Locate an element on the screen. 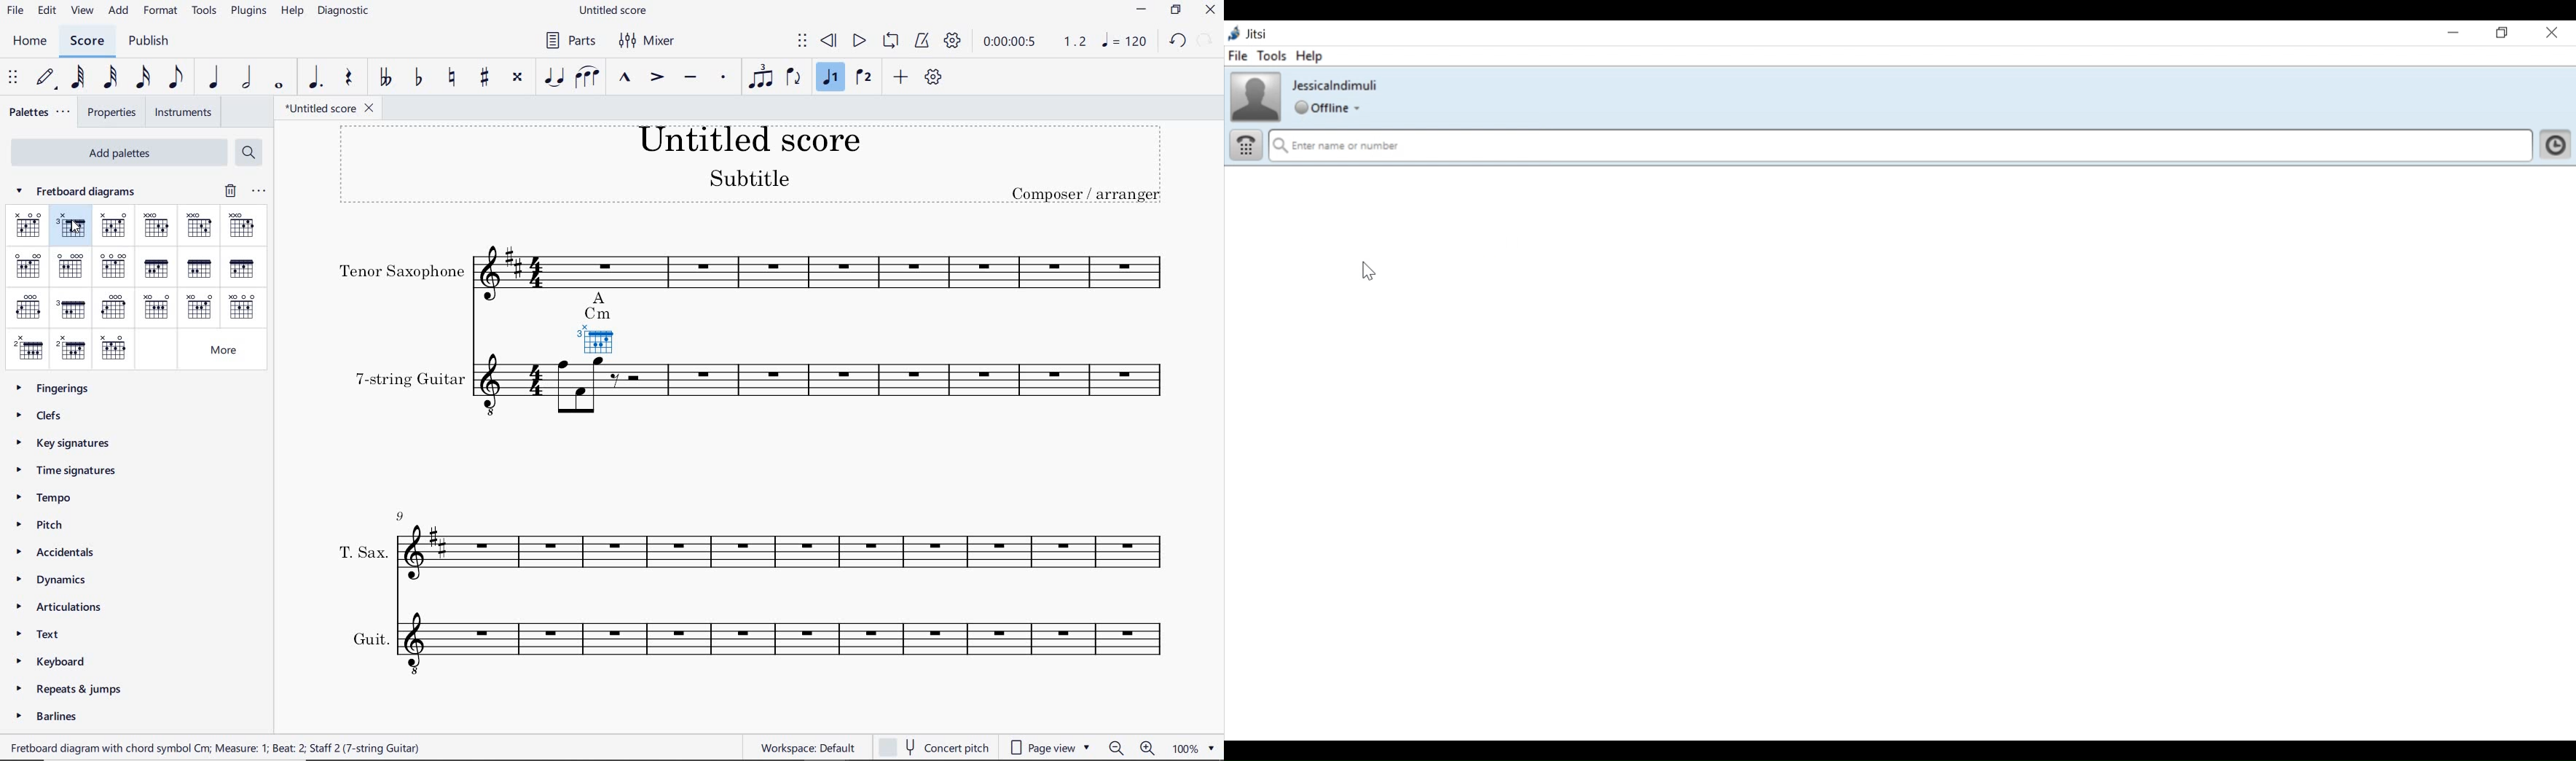 Image resolution: width=2576 pixels, height=784 pixels. FLIP DIRECTION is located at coordinates (795, 78).